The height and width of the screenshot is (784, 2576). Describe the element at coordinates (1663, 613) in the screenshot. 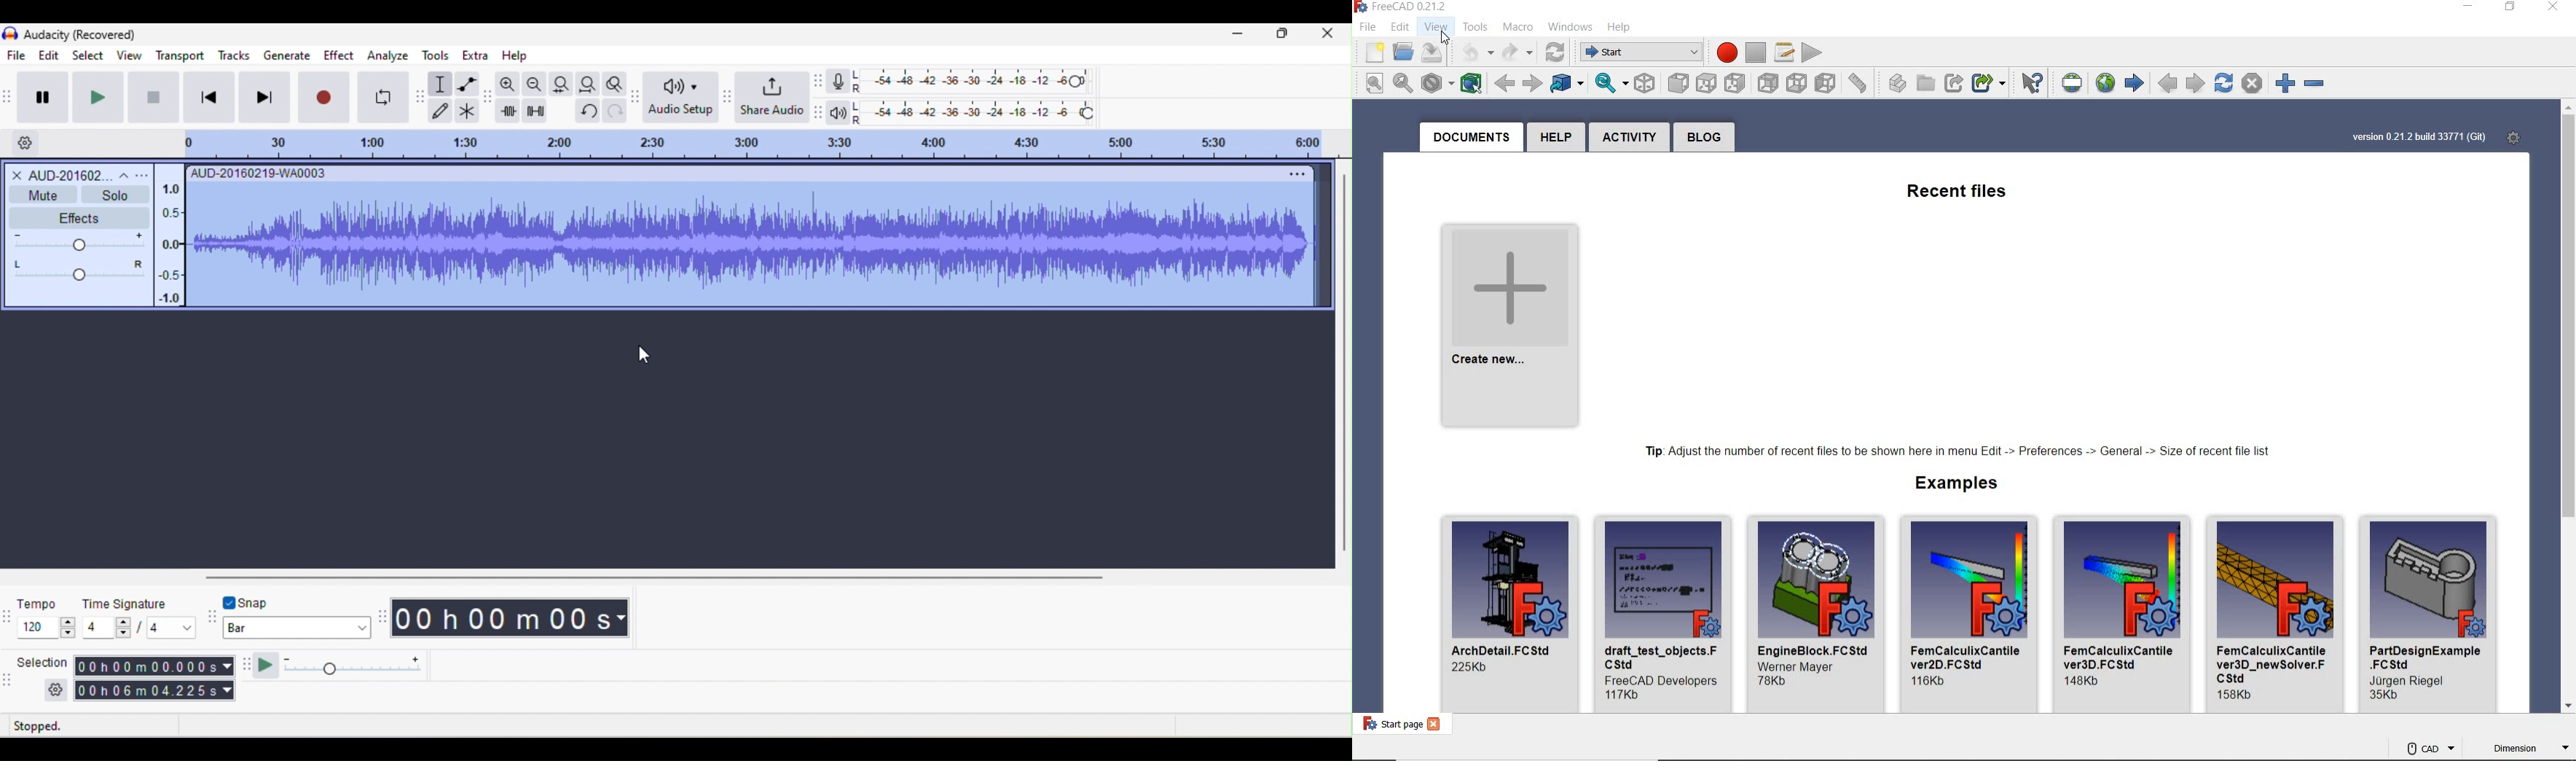

I see `draft_test_objects` at that location.